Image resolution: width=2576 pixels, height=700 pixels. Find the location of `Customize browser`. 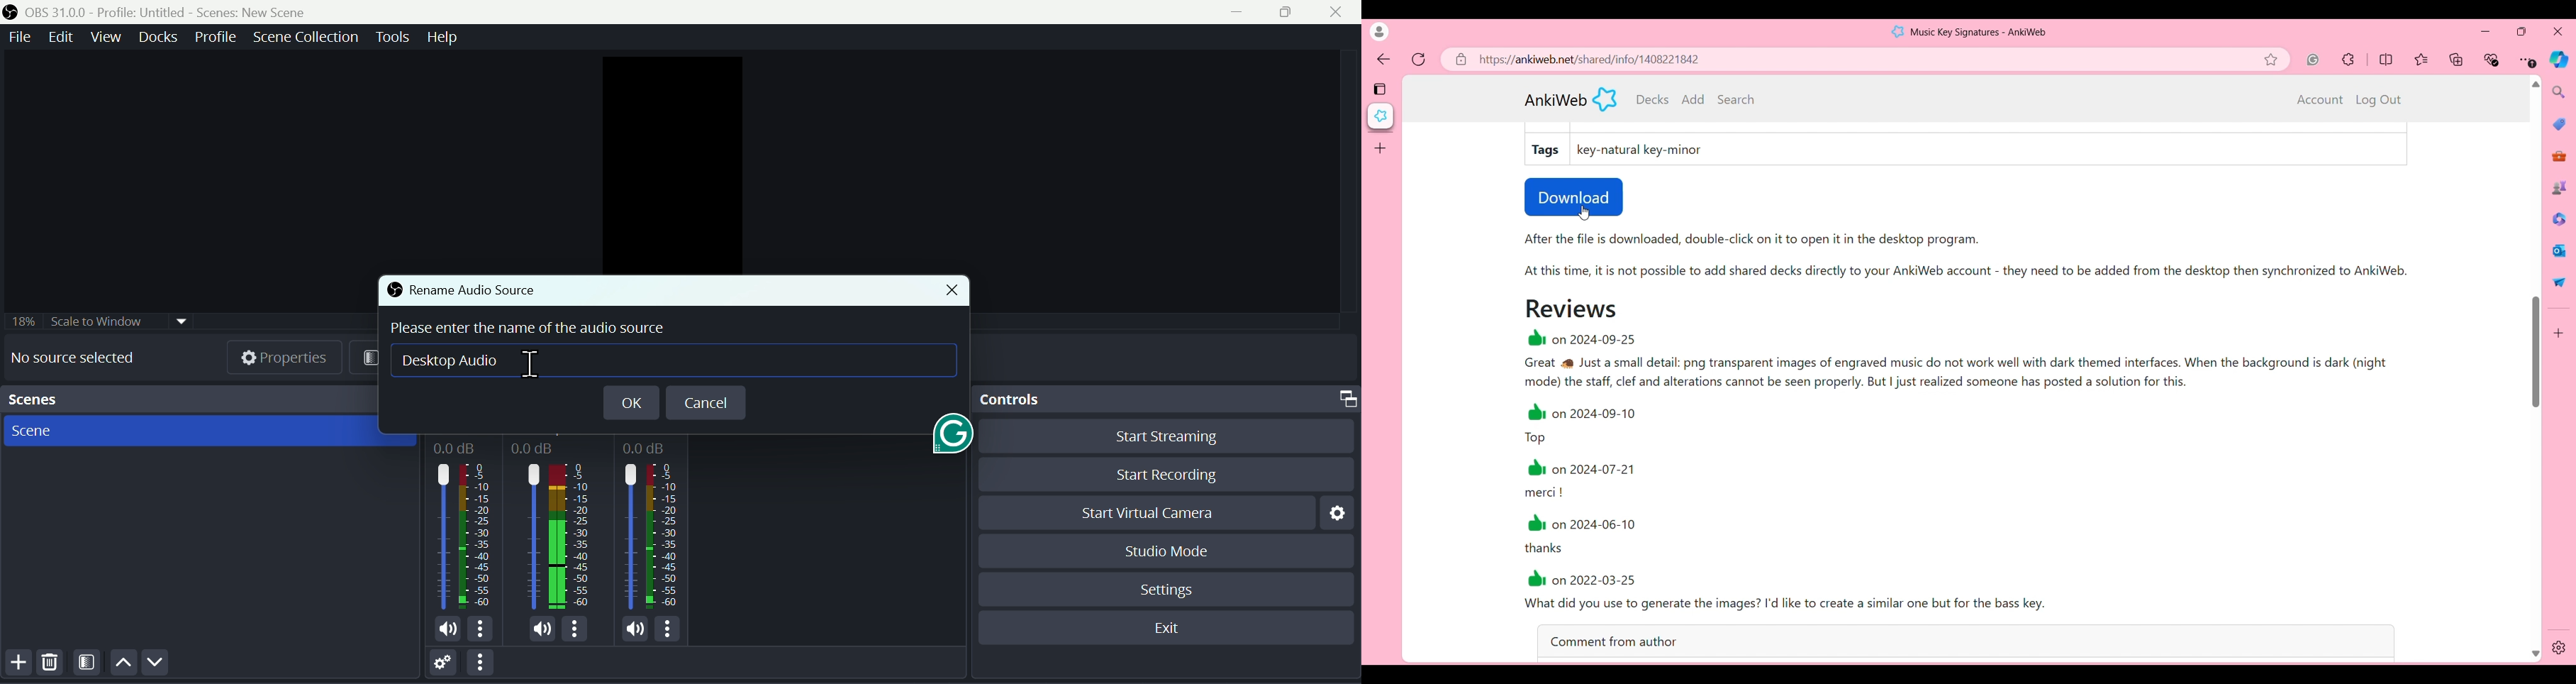

Customize browser is located at coordinates (2559, 333).